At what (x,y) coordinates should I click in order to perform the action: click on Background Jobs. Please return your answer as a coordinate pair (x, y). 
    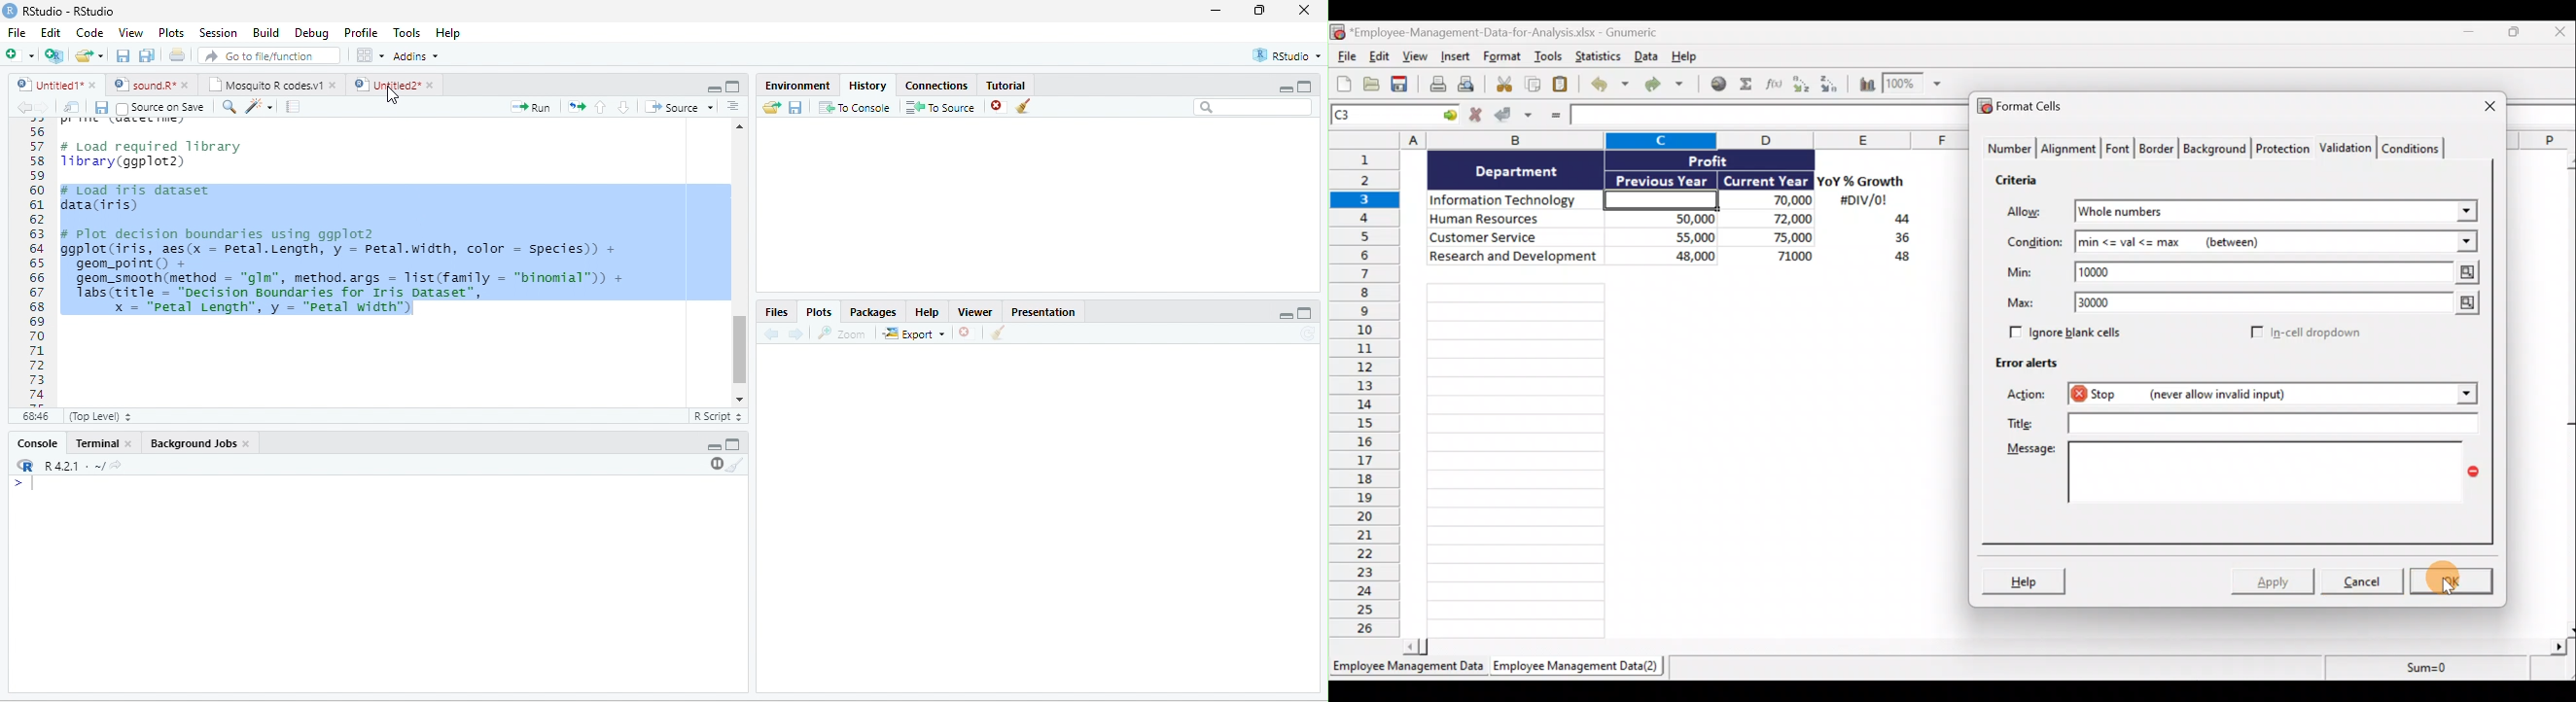
    Looking at the image, I should click on (192, 443).